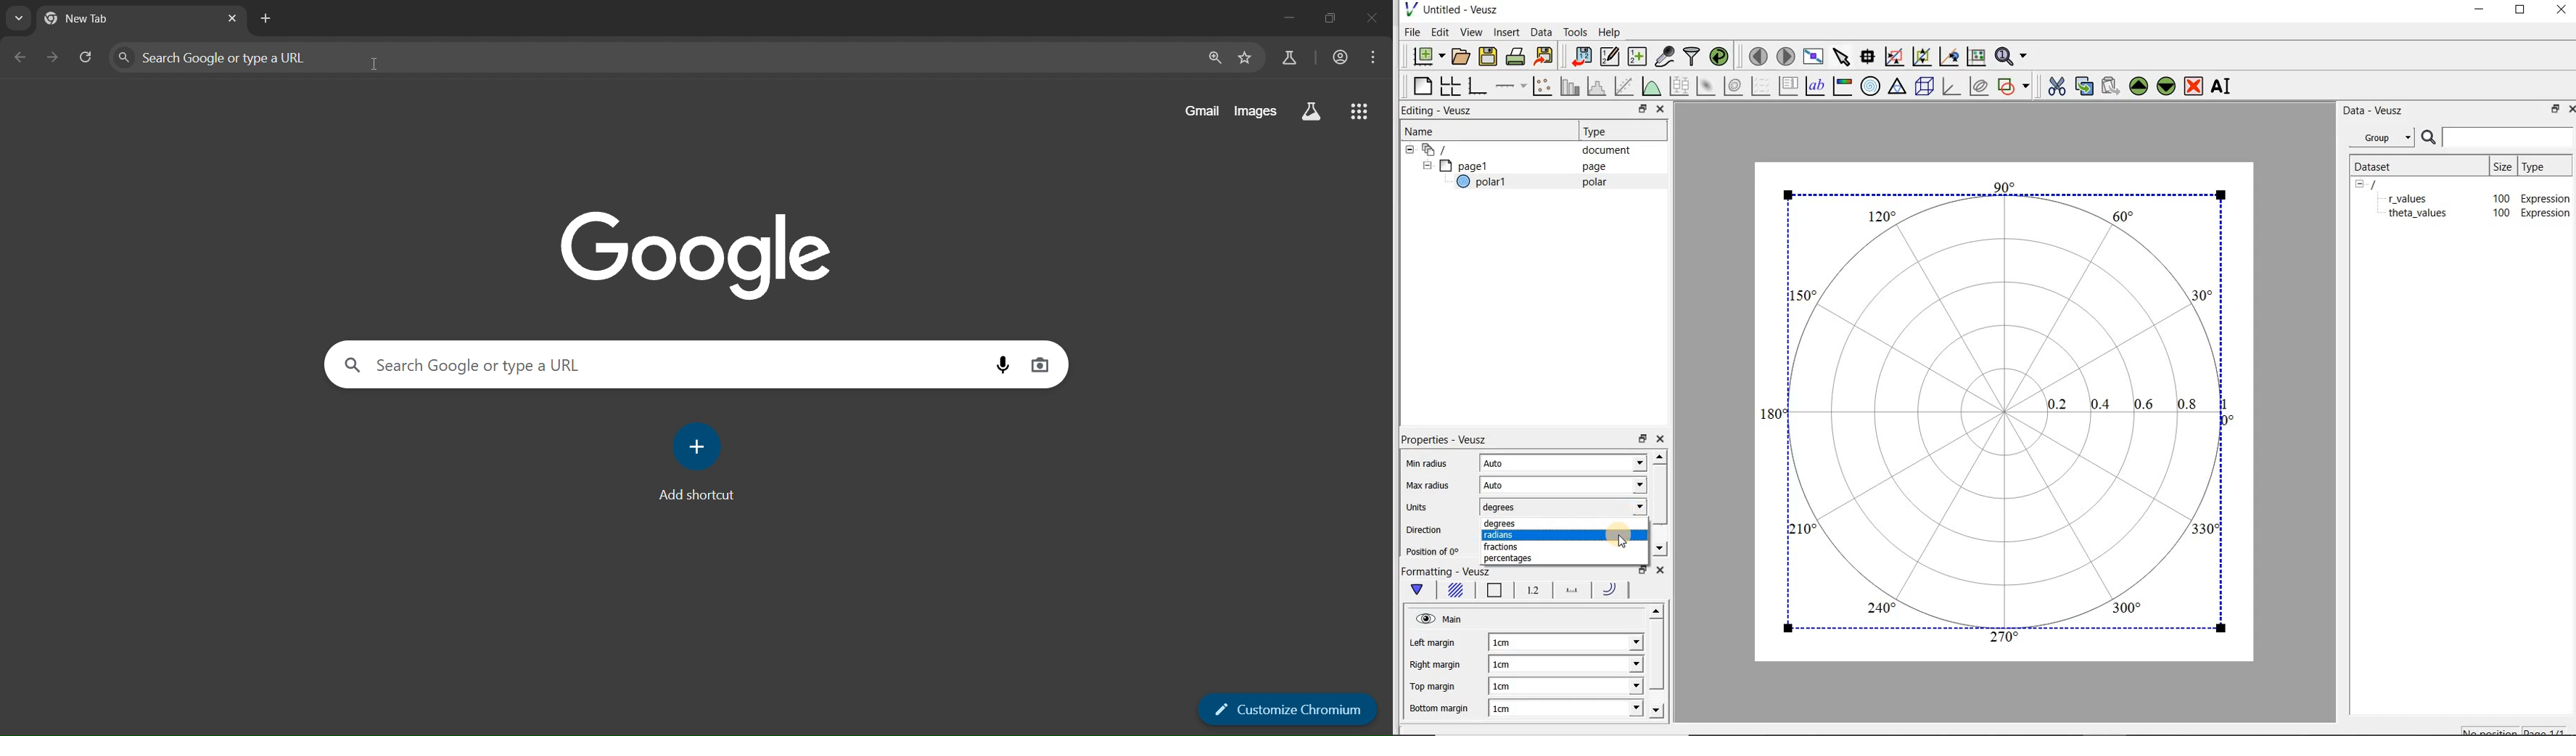 This screenshot has width=2576, height=756. Describe the element at coordinates (234, 18) in the screenshot. I see `close tab` at that location.